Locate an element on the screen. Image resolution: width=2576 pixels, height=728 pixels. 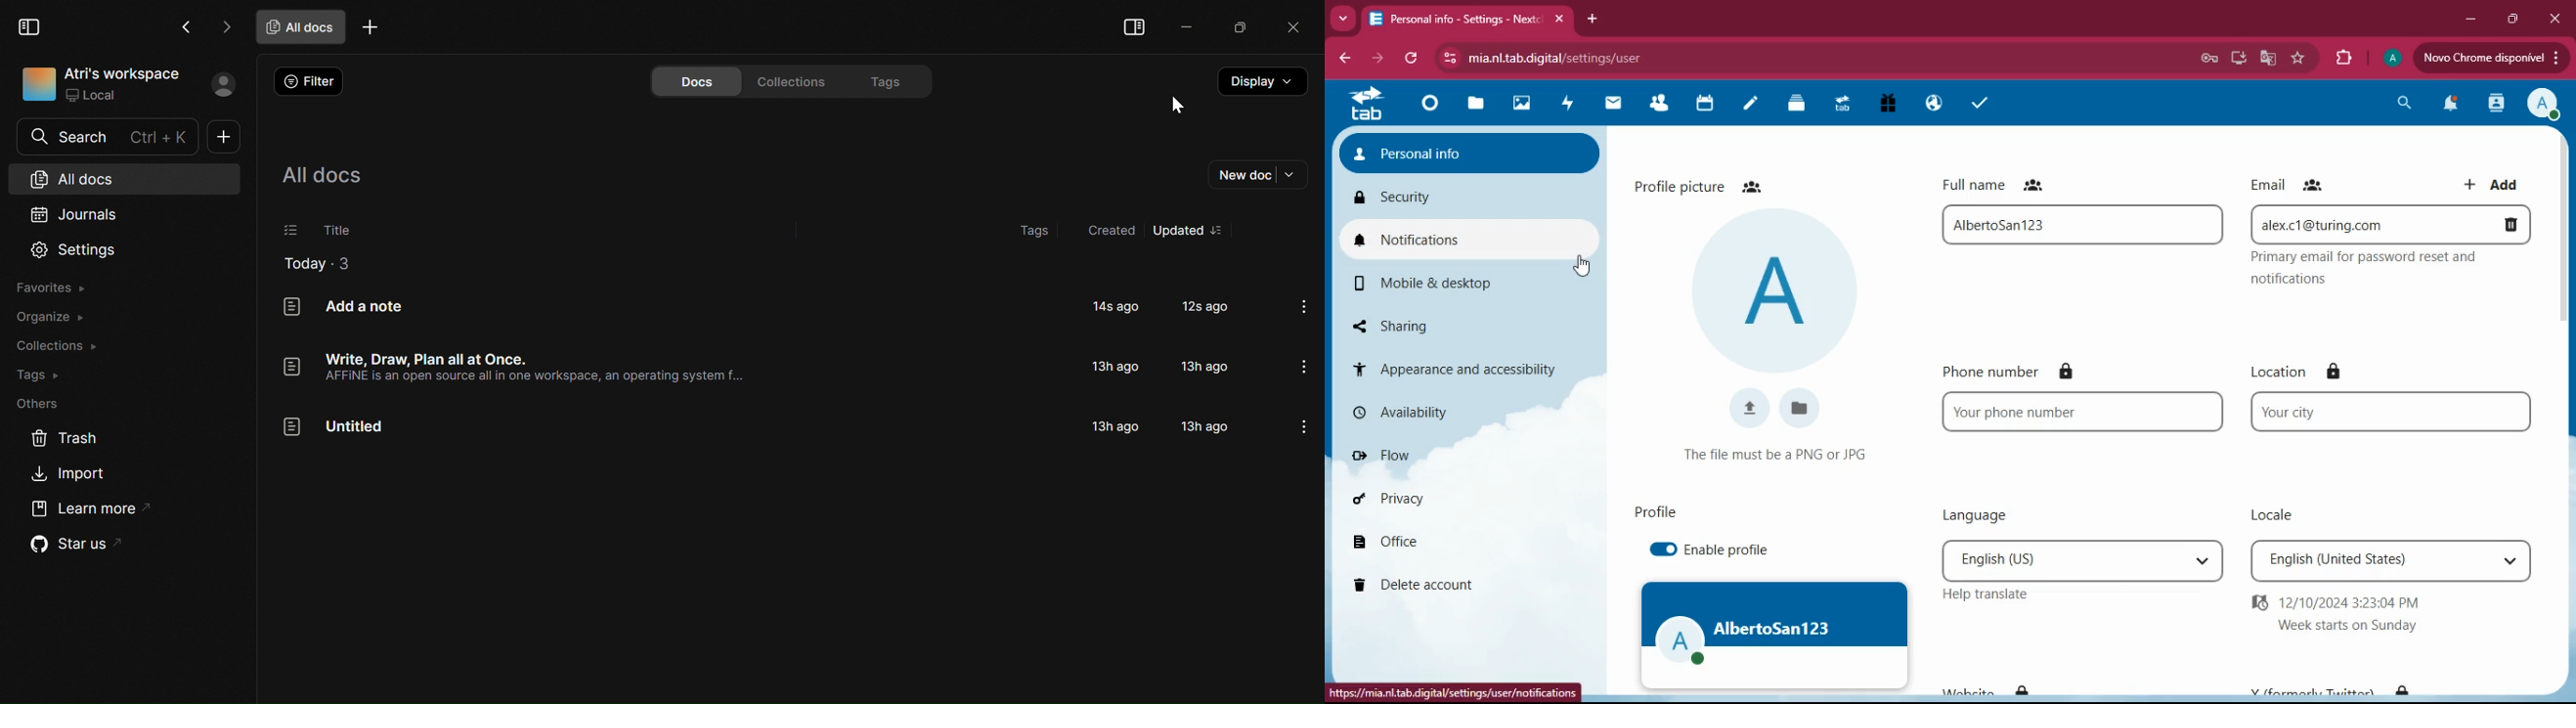
phone is located at coordinates (2085, 413).